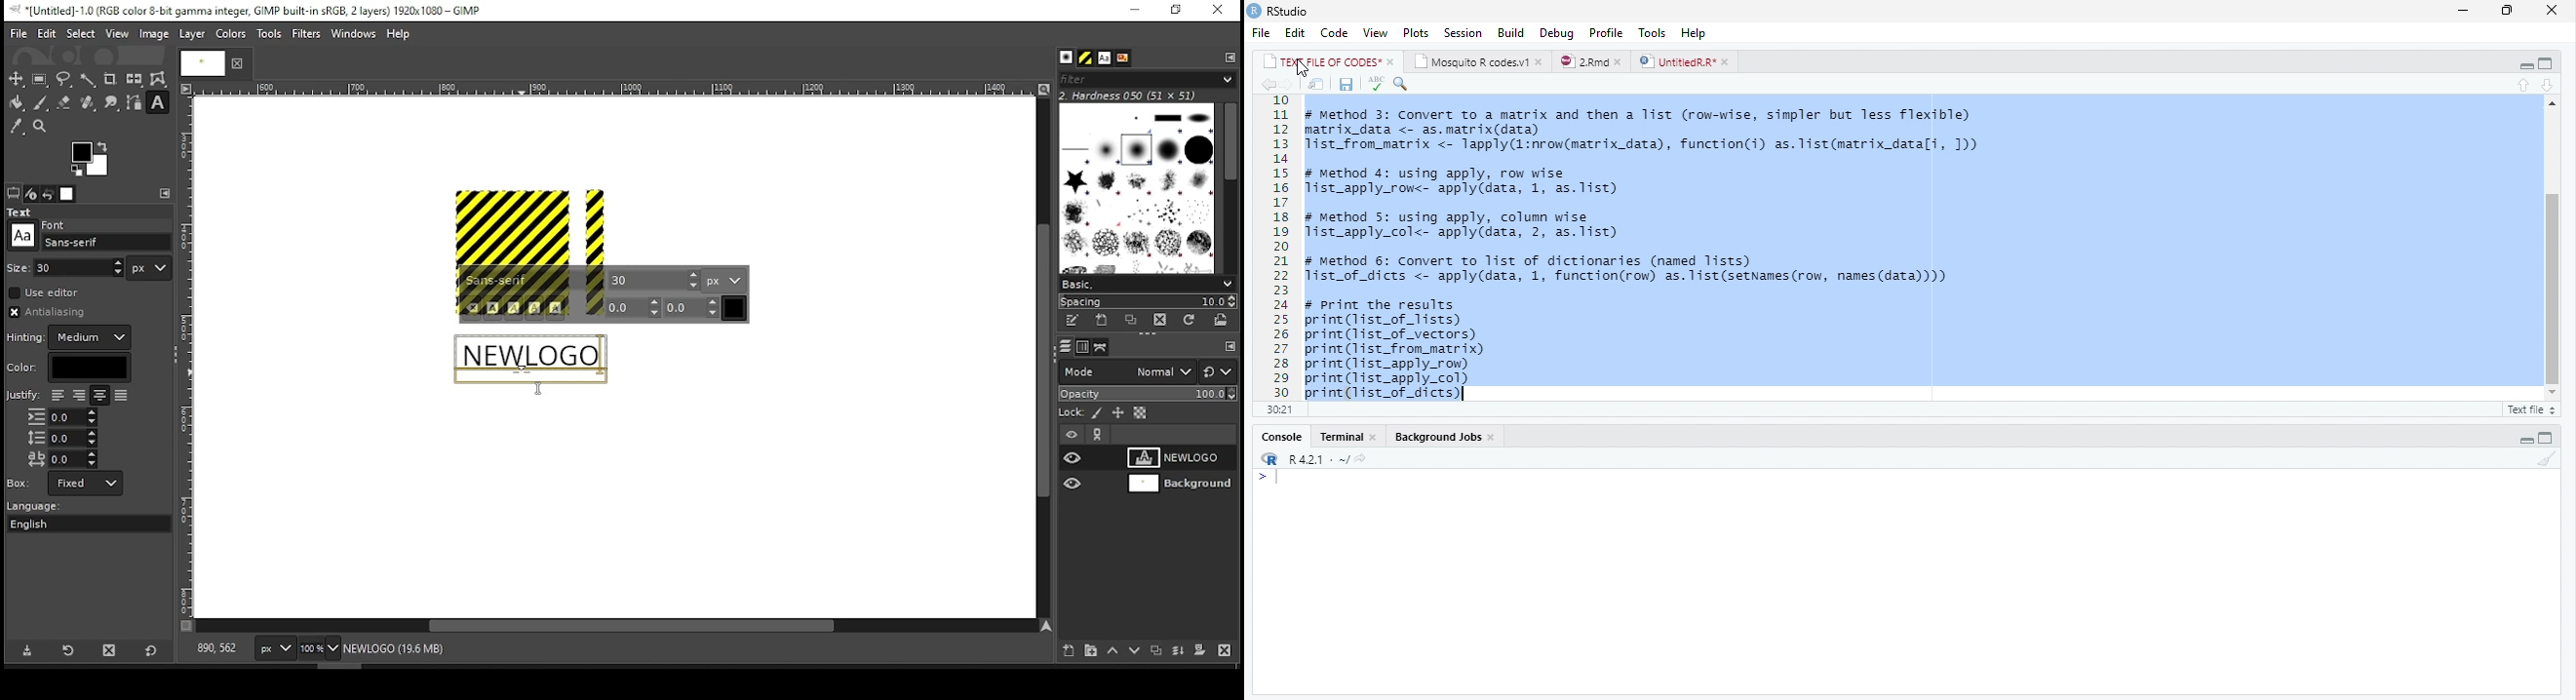 The image size is (2576, 700). I want to click on change kerning of selected text, so click(692, 307).